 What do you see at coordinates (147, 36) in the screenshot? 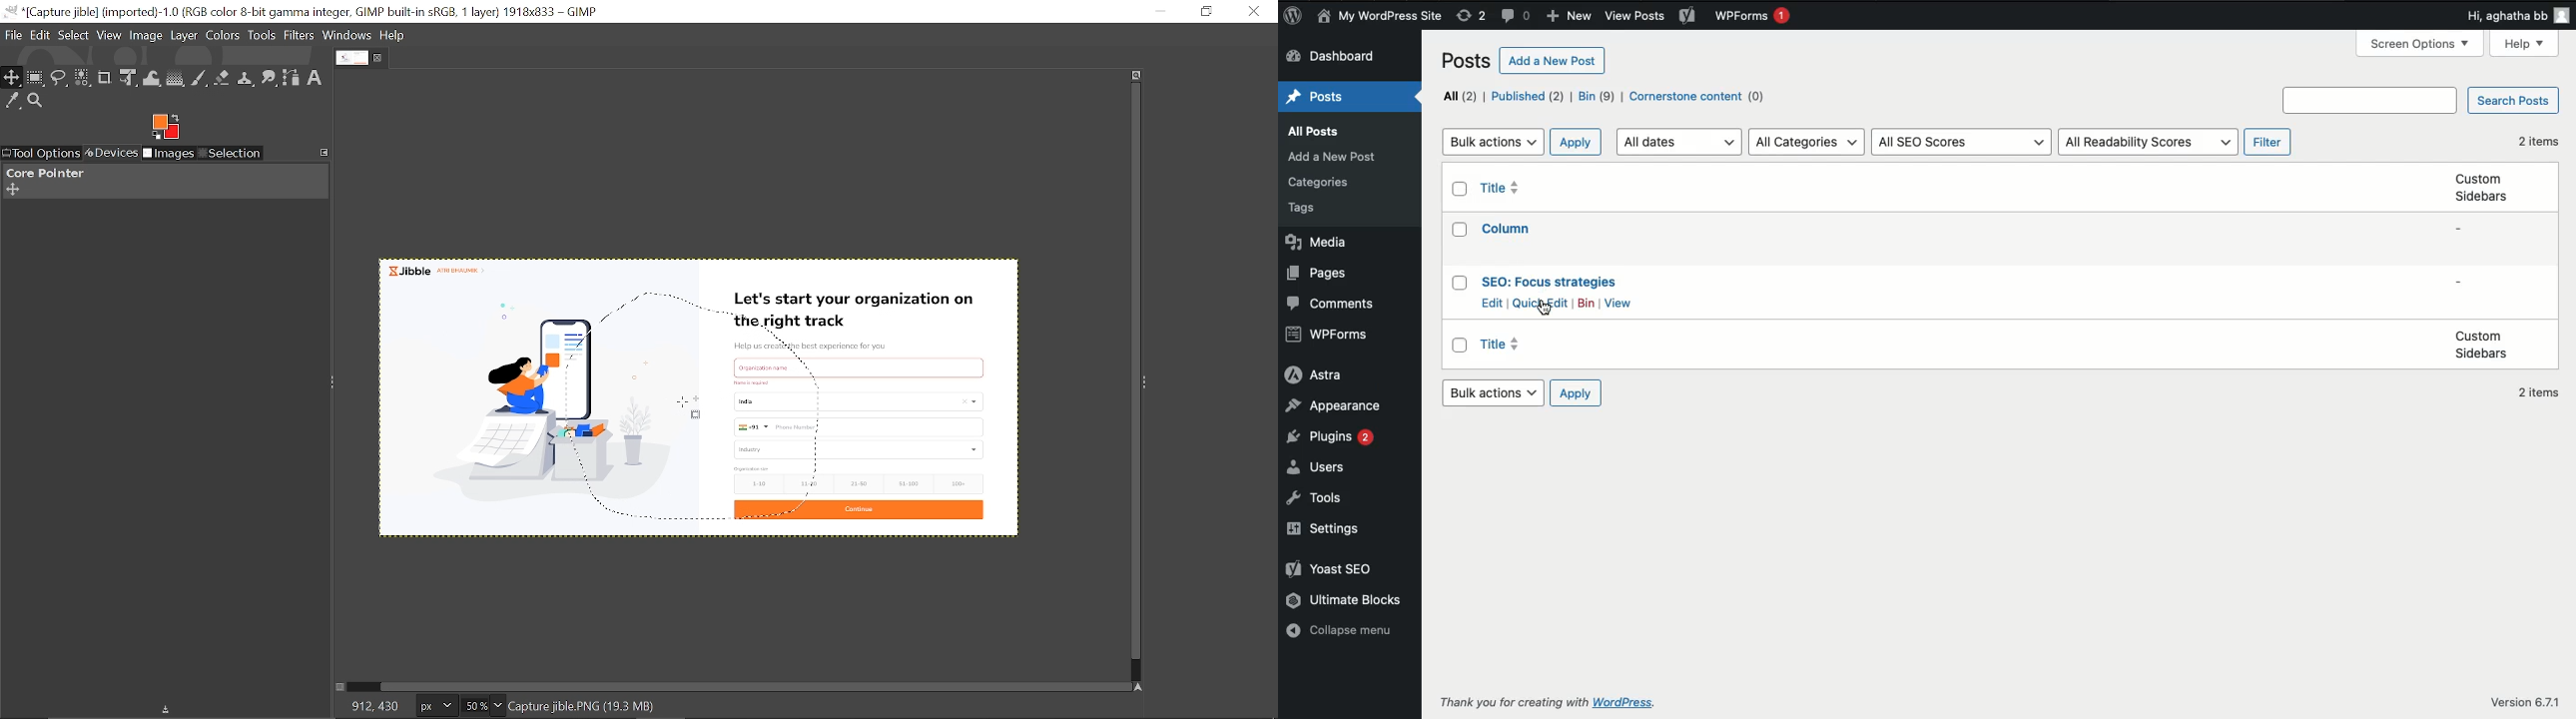
I see `Image` at bounding box center [147, 36].